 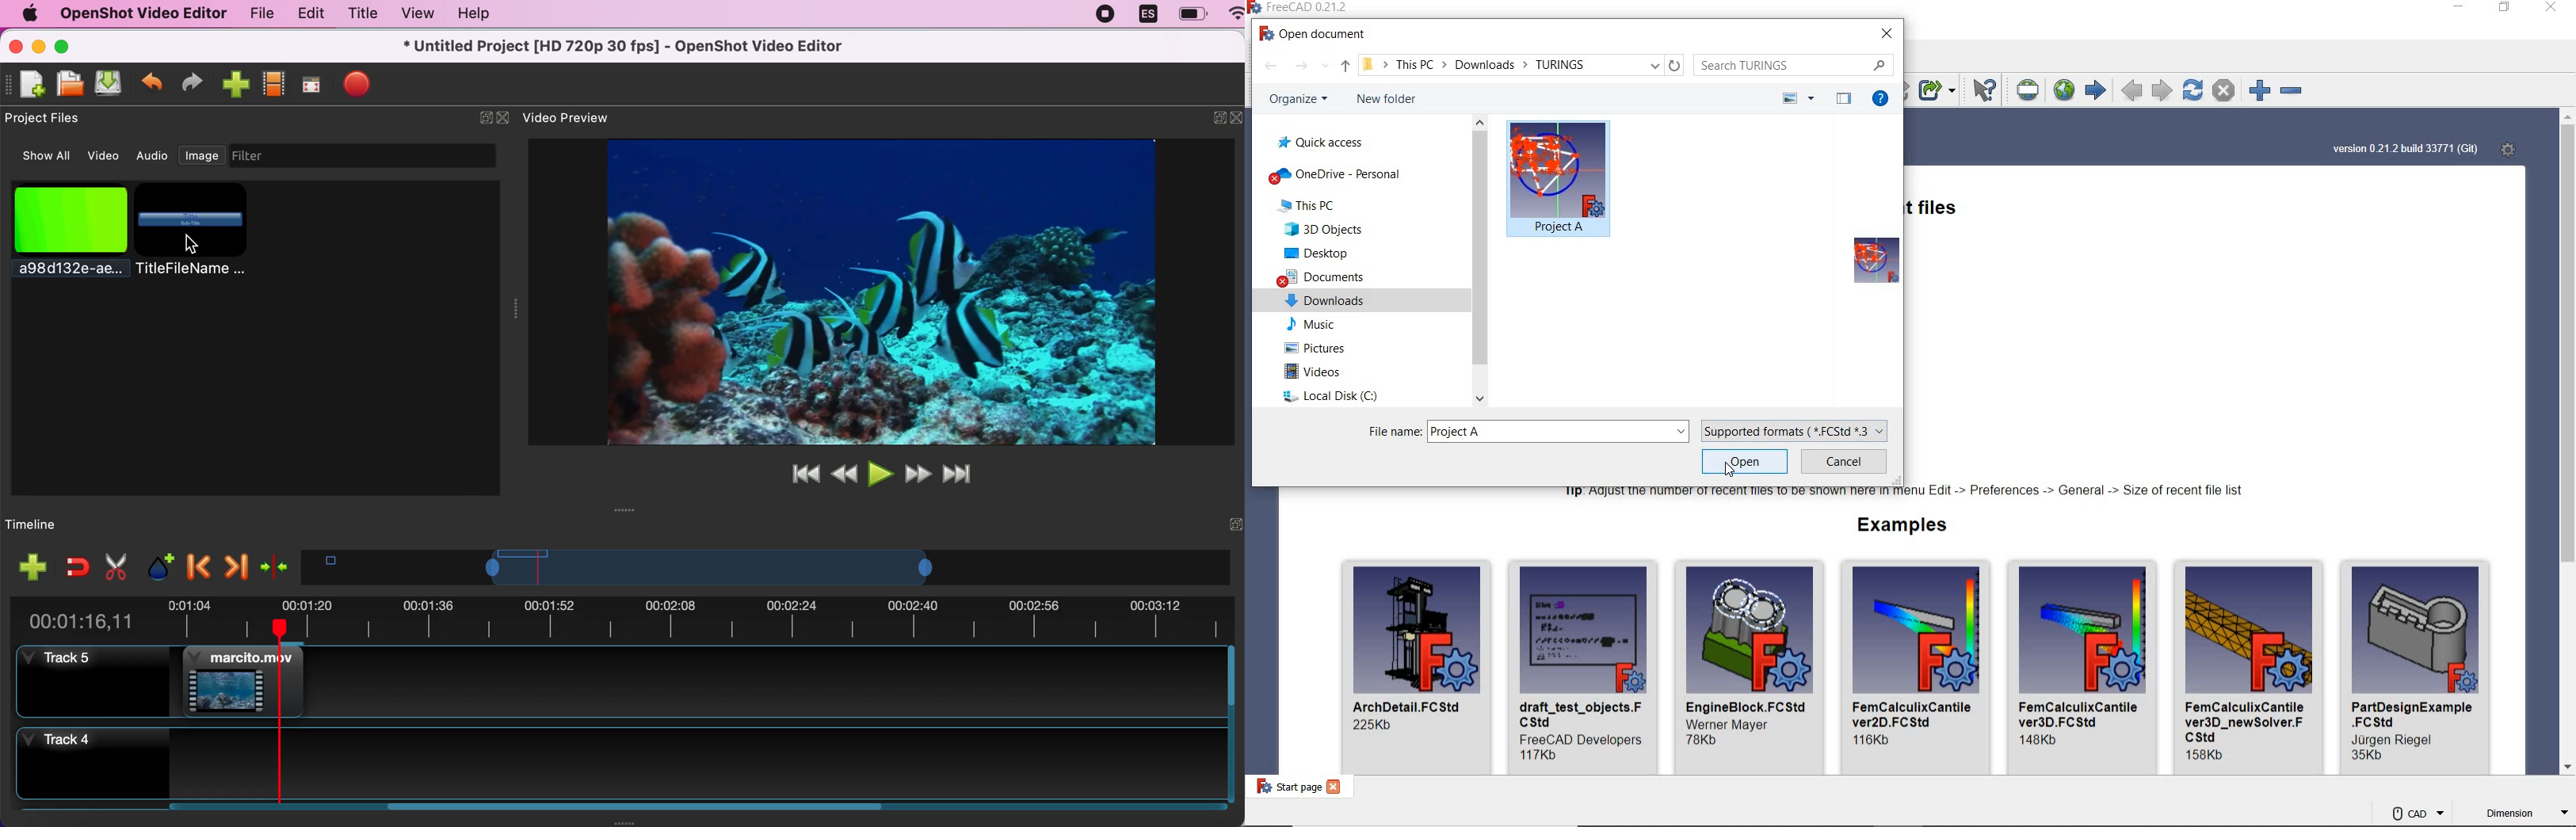 I want to click on timeline, so click(x=61, y=524).